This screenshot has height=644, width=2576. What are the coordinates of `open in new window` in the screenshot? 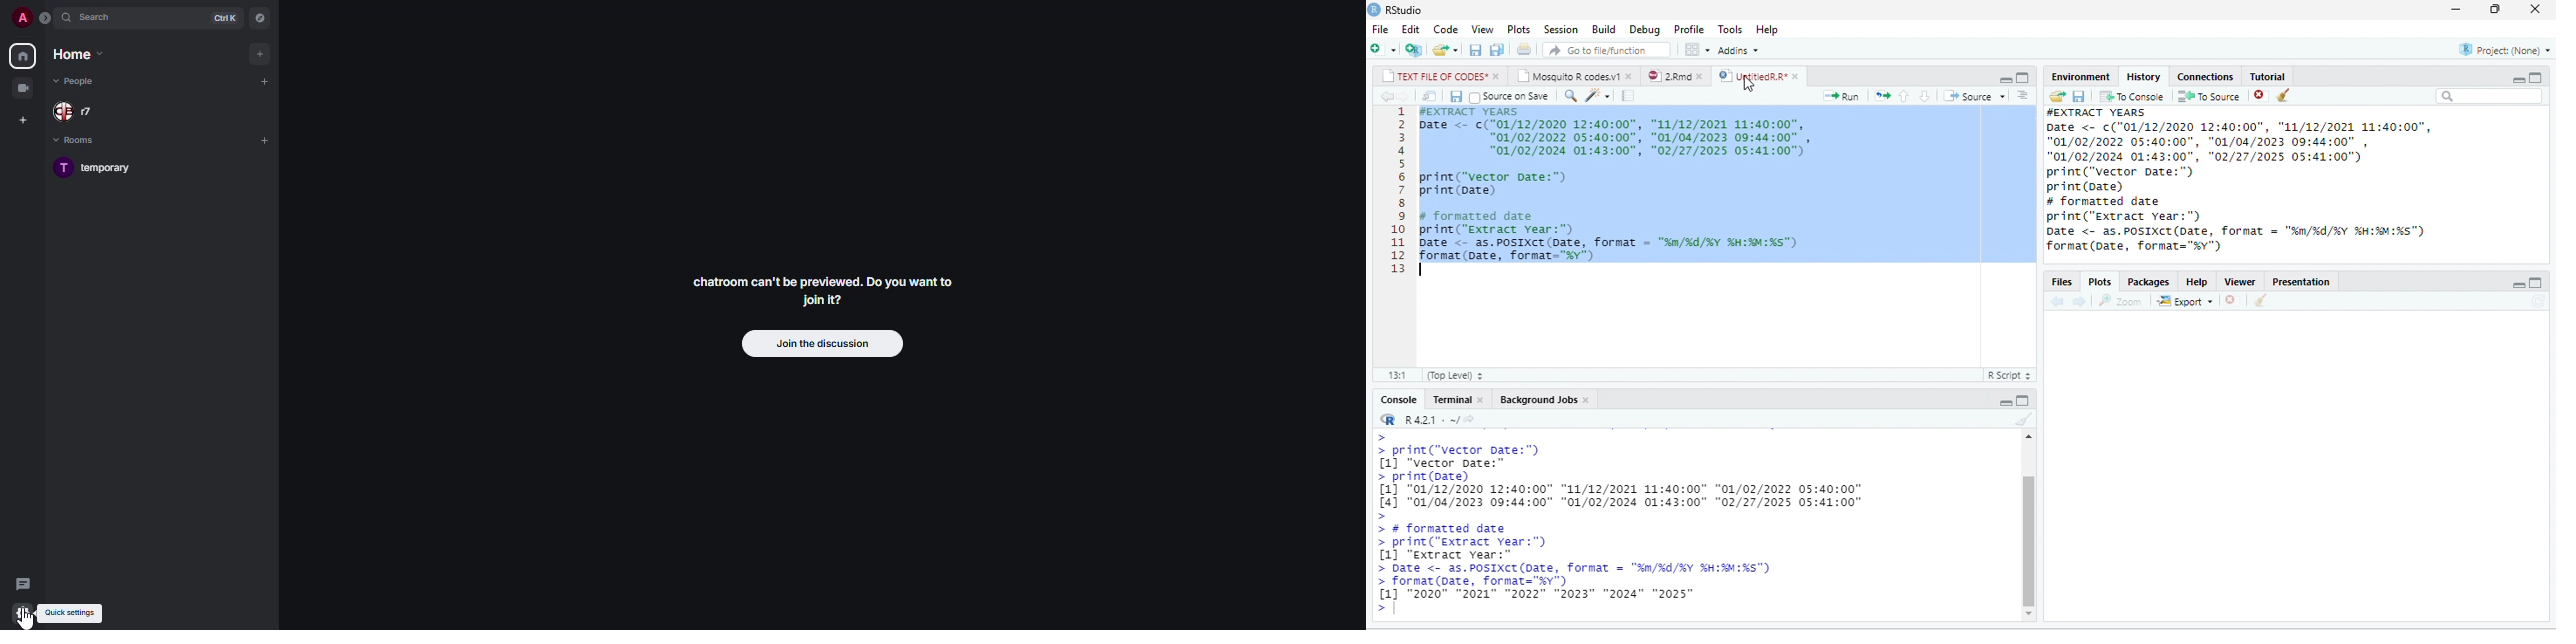 It's located at (1431, 96).